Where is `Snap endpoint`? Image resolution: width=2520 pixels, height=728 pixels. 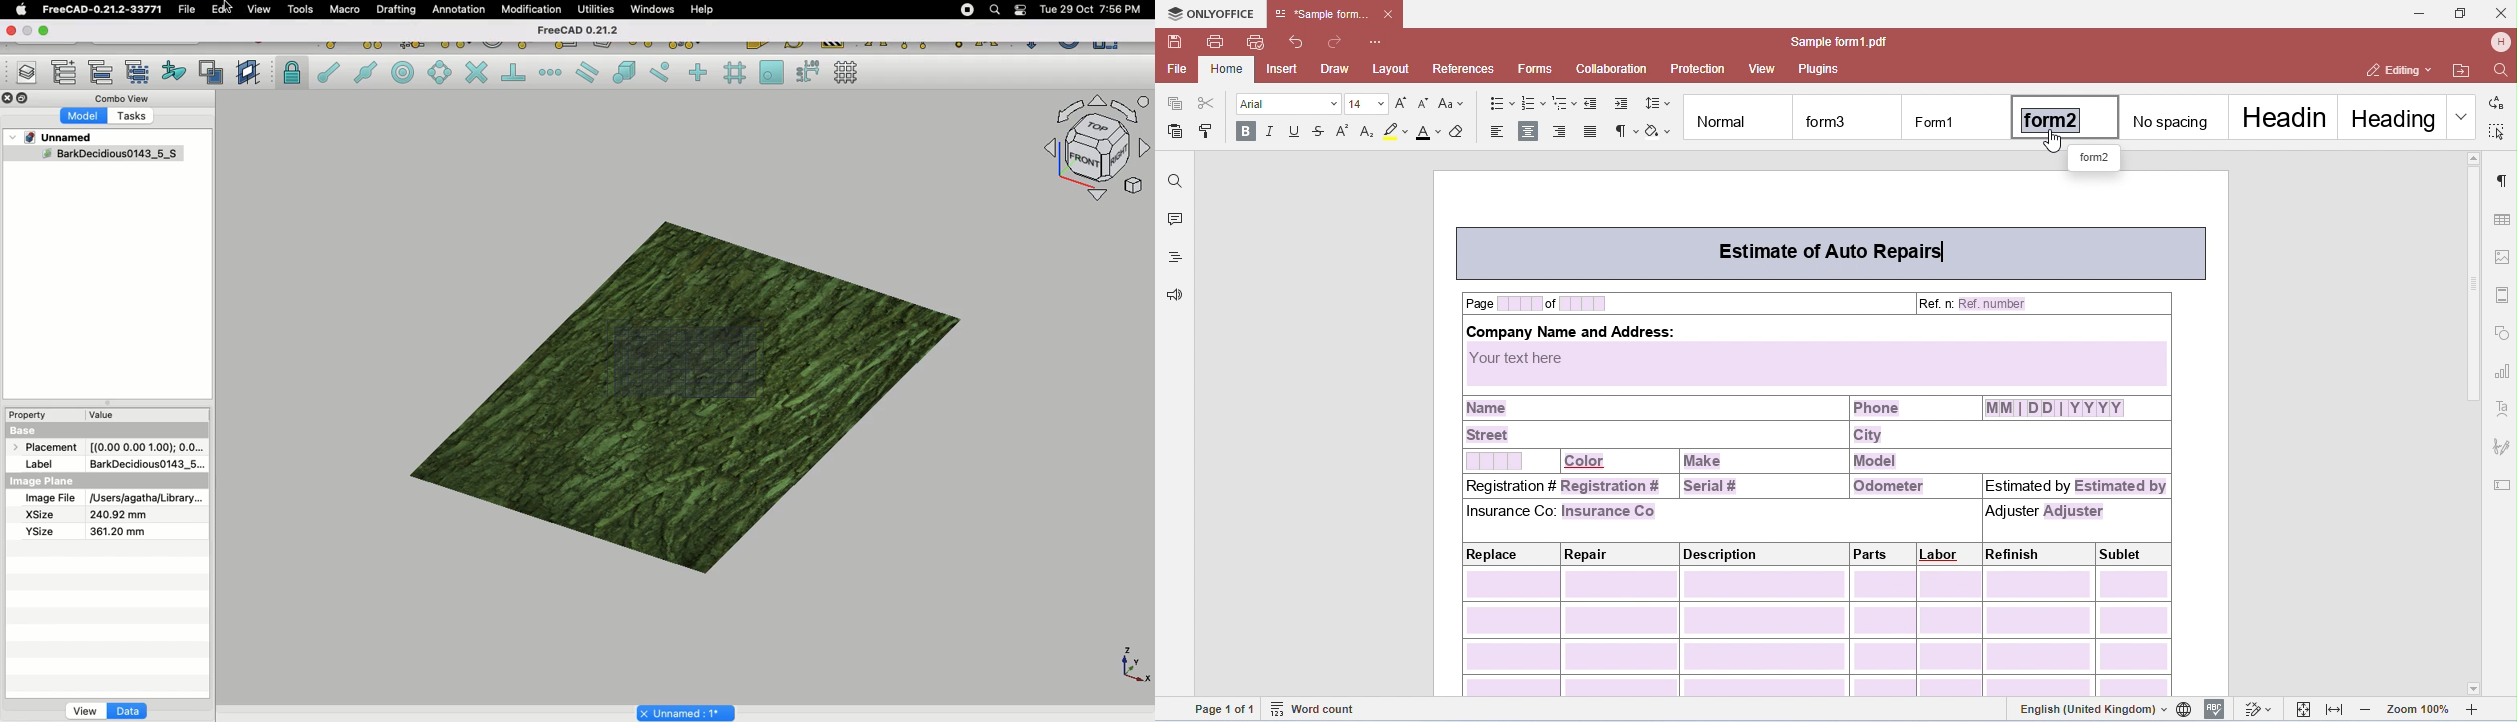 Snap endpoint is located at coordinates (329, 75).